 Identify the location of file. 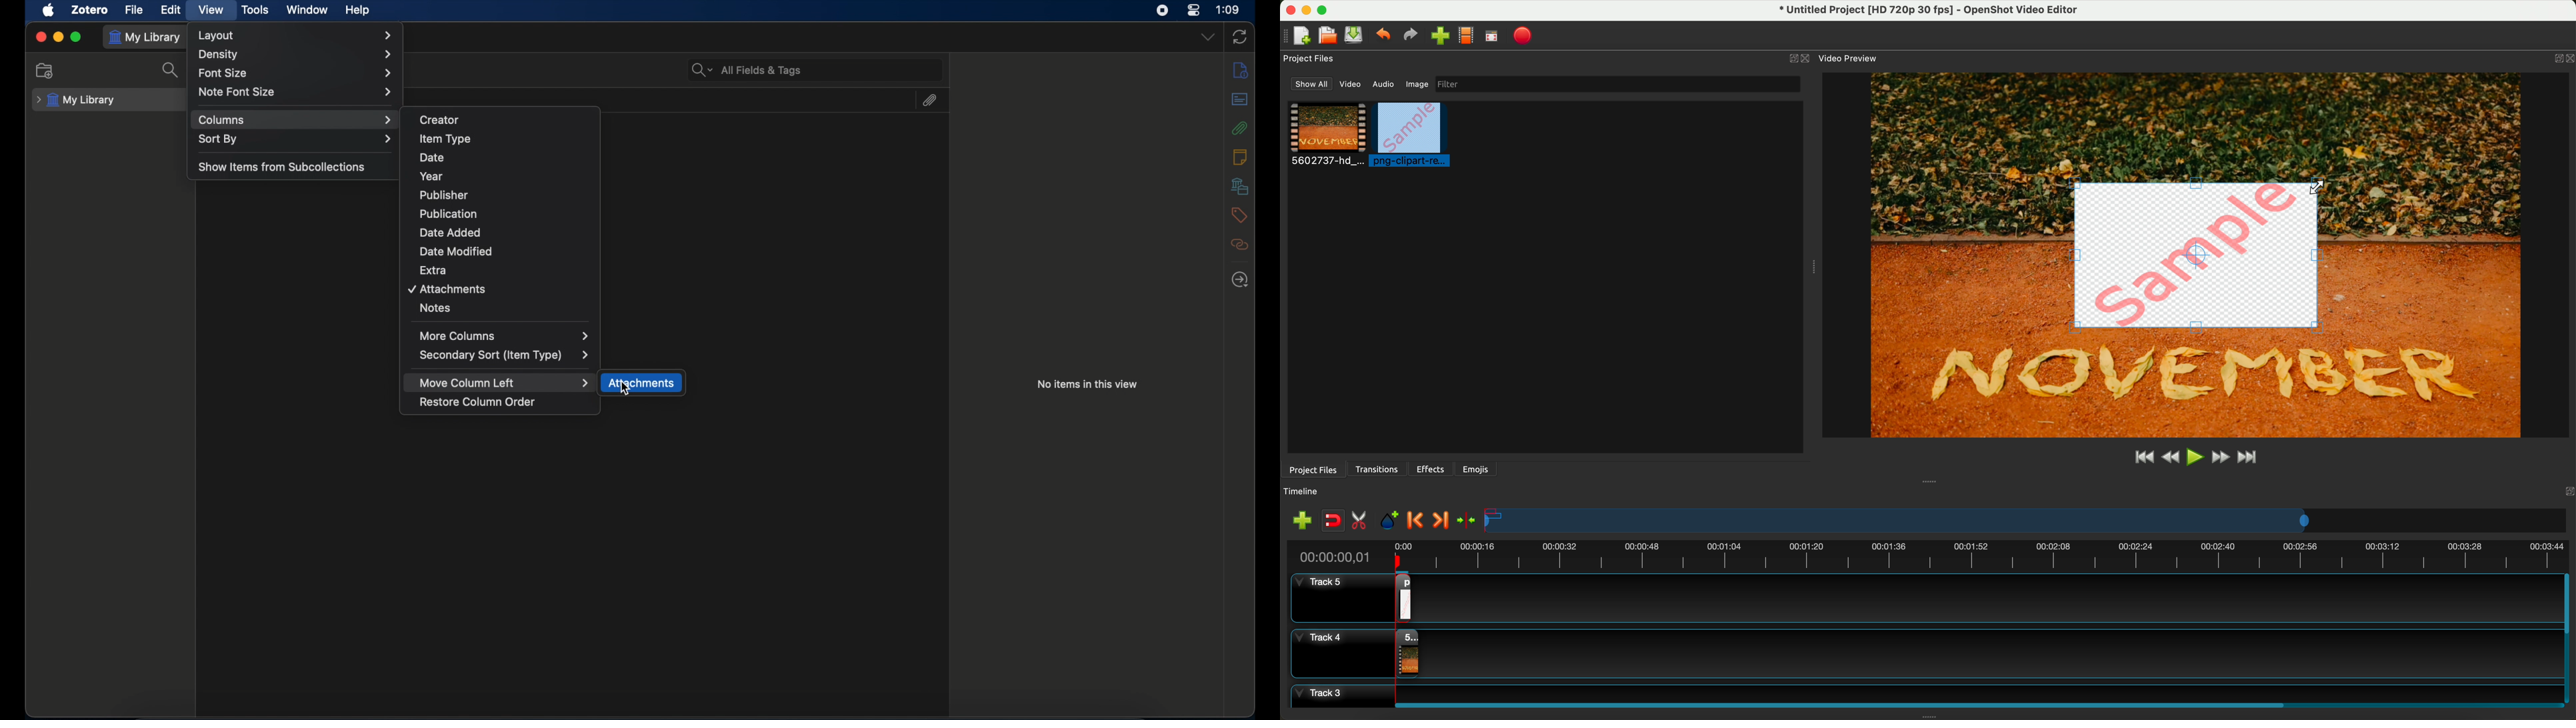
(135, 10).